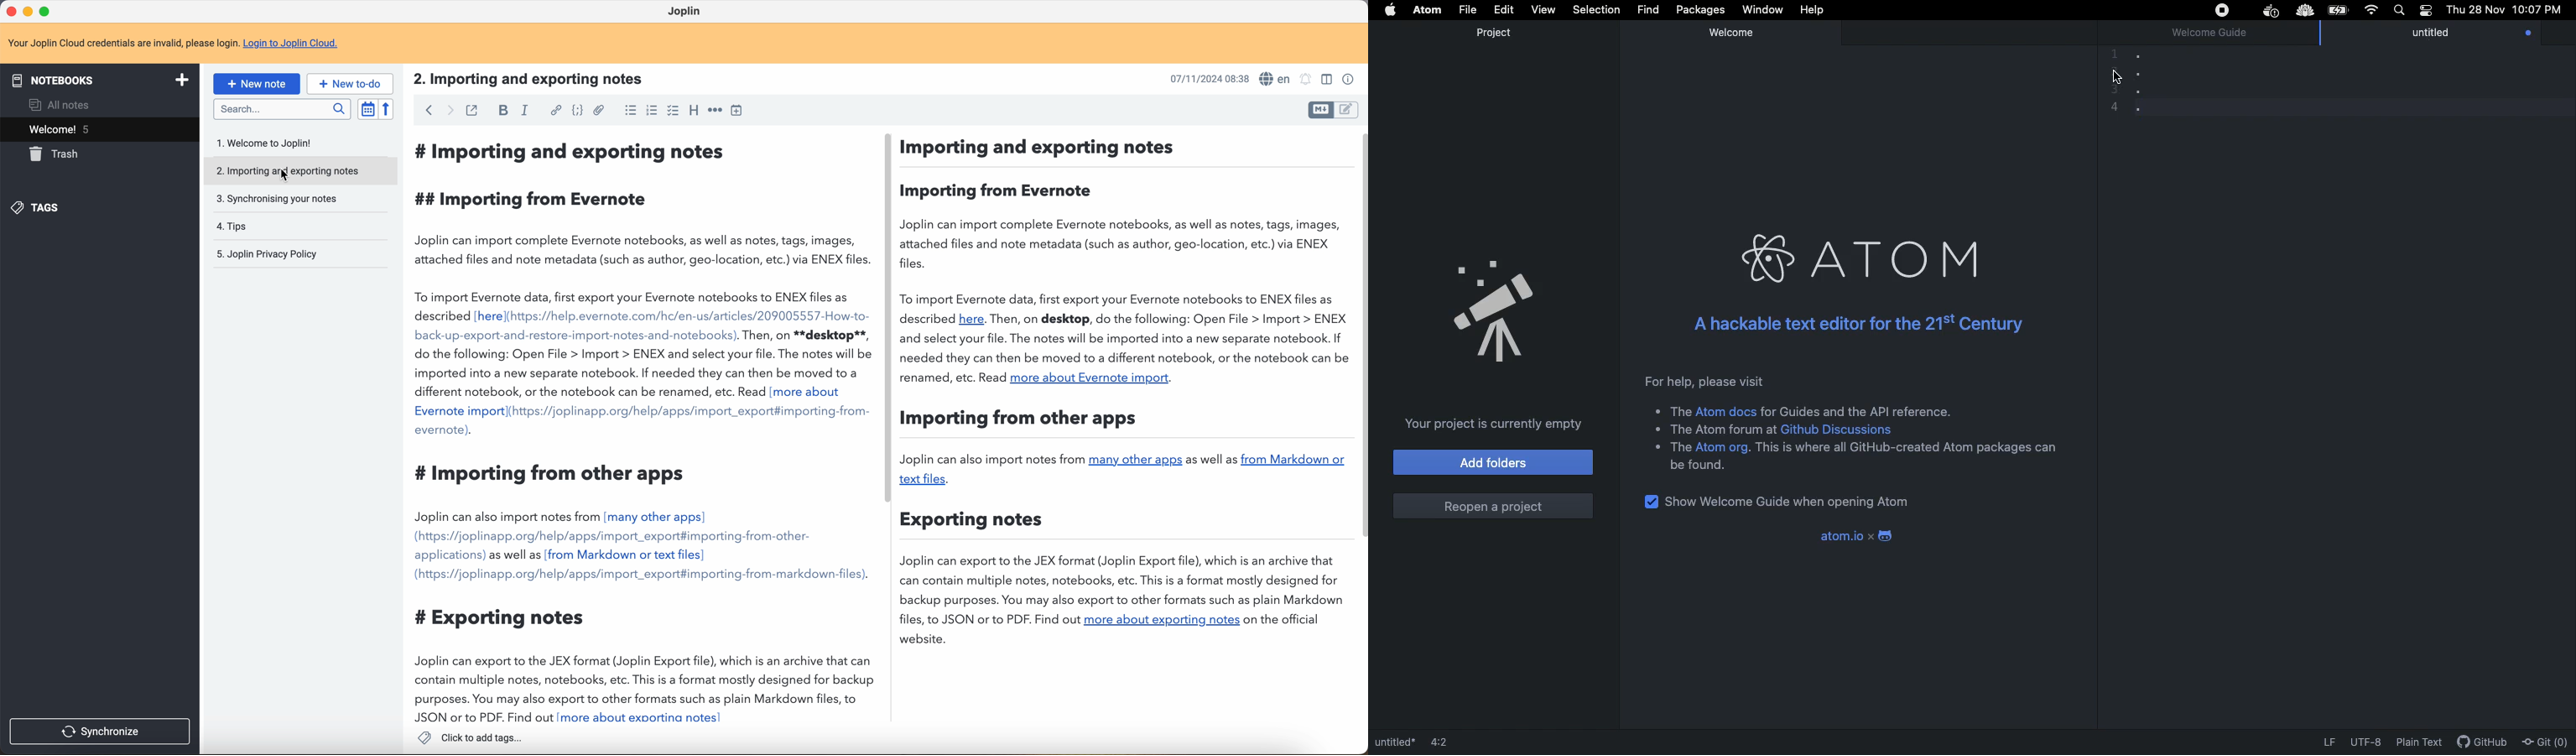  I want to click on tips, so click(235, 226).